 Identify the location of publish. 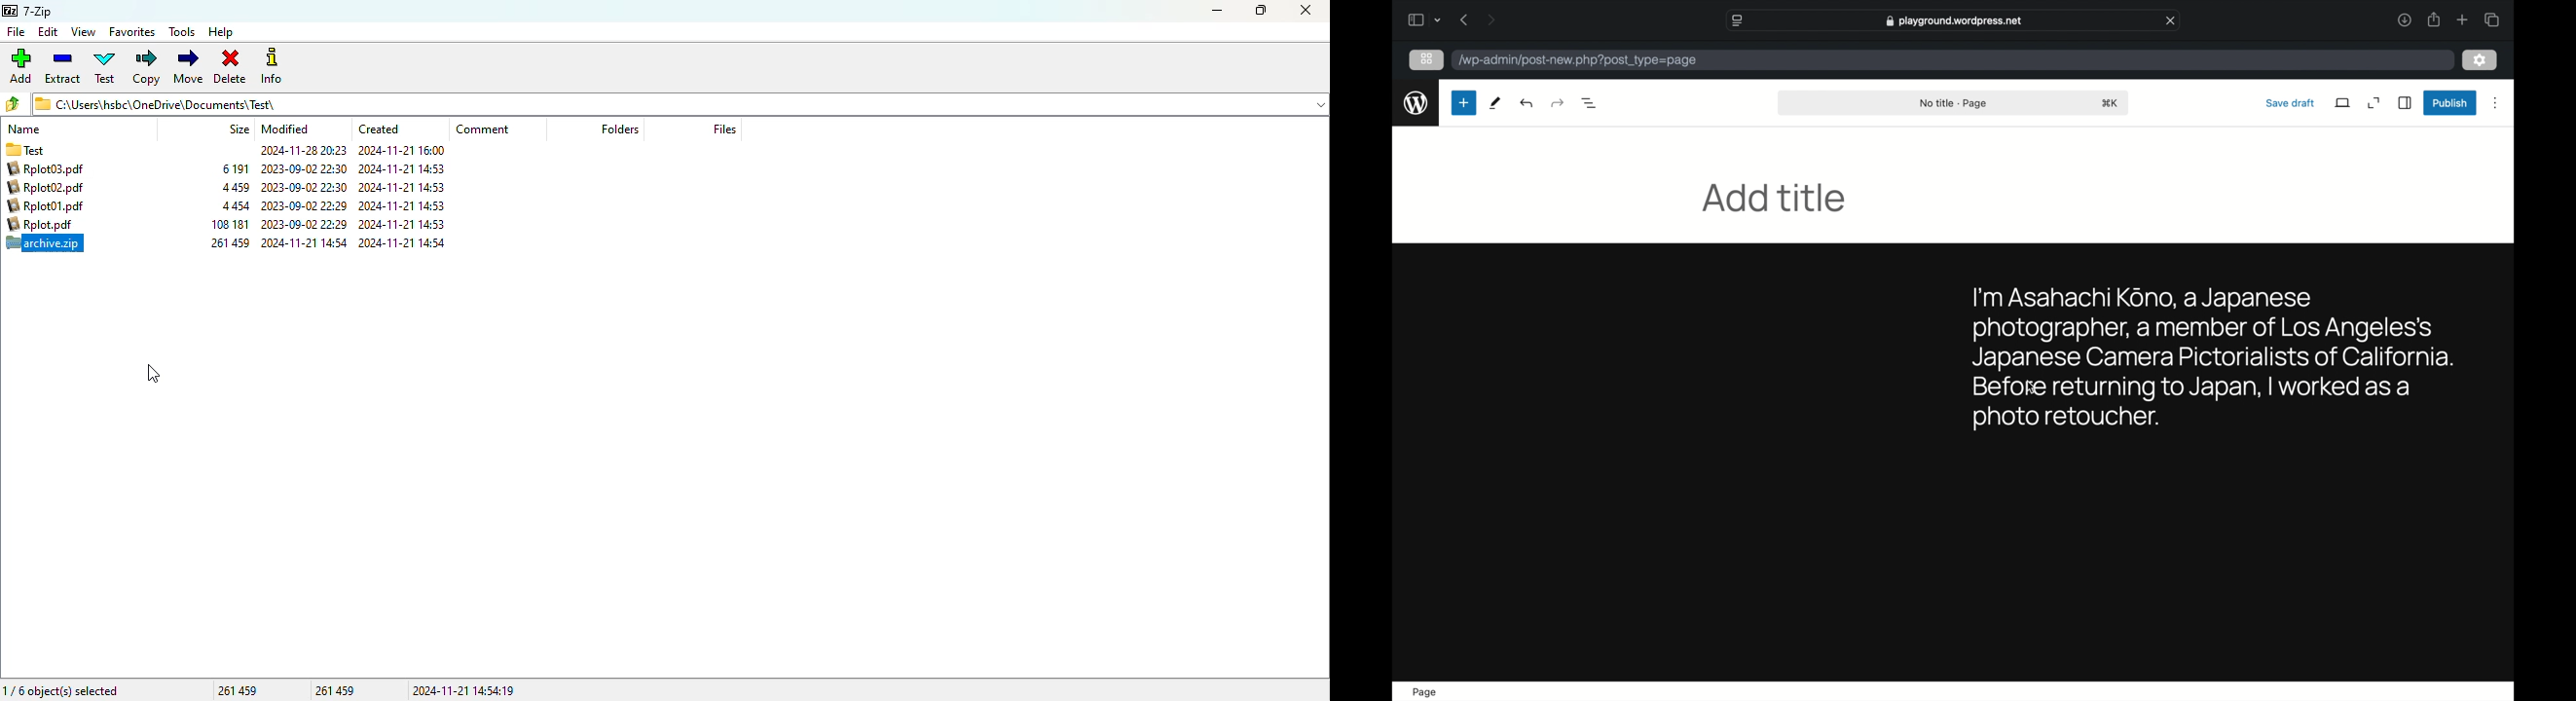
(2450, 103).